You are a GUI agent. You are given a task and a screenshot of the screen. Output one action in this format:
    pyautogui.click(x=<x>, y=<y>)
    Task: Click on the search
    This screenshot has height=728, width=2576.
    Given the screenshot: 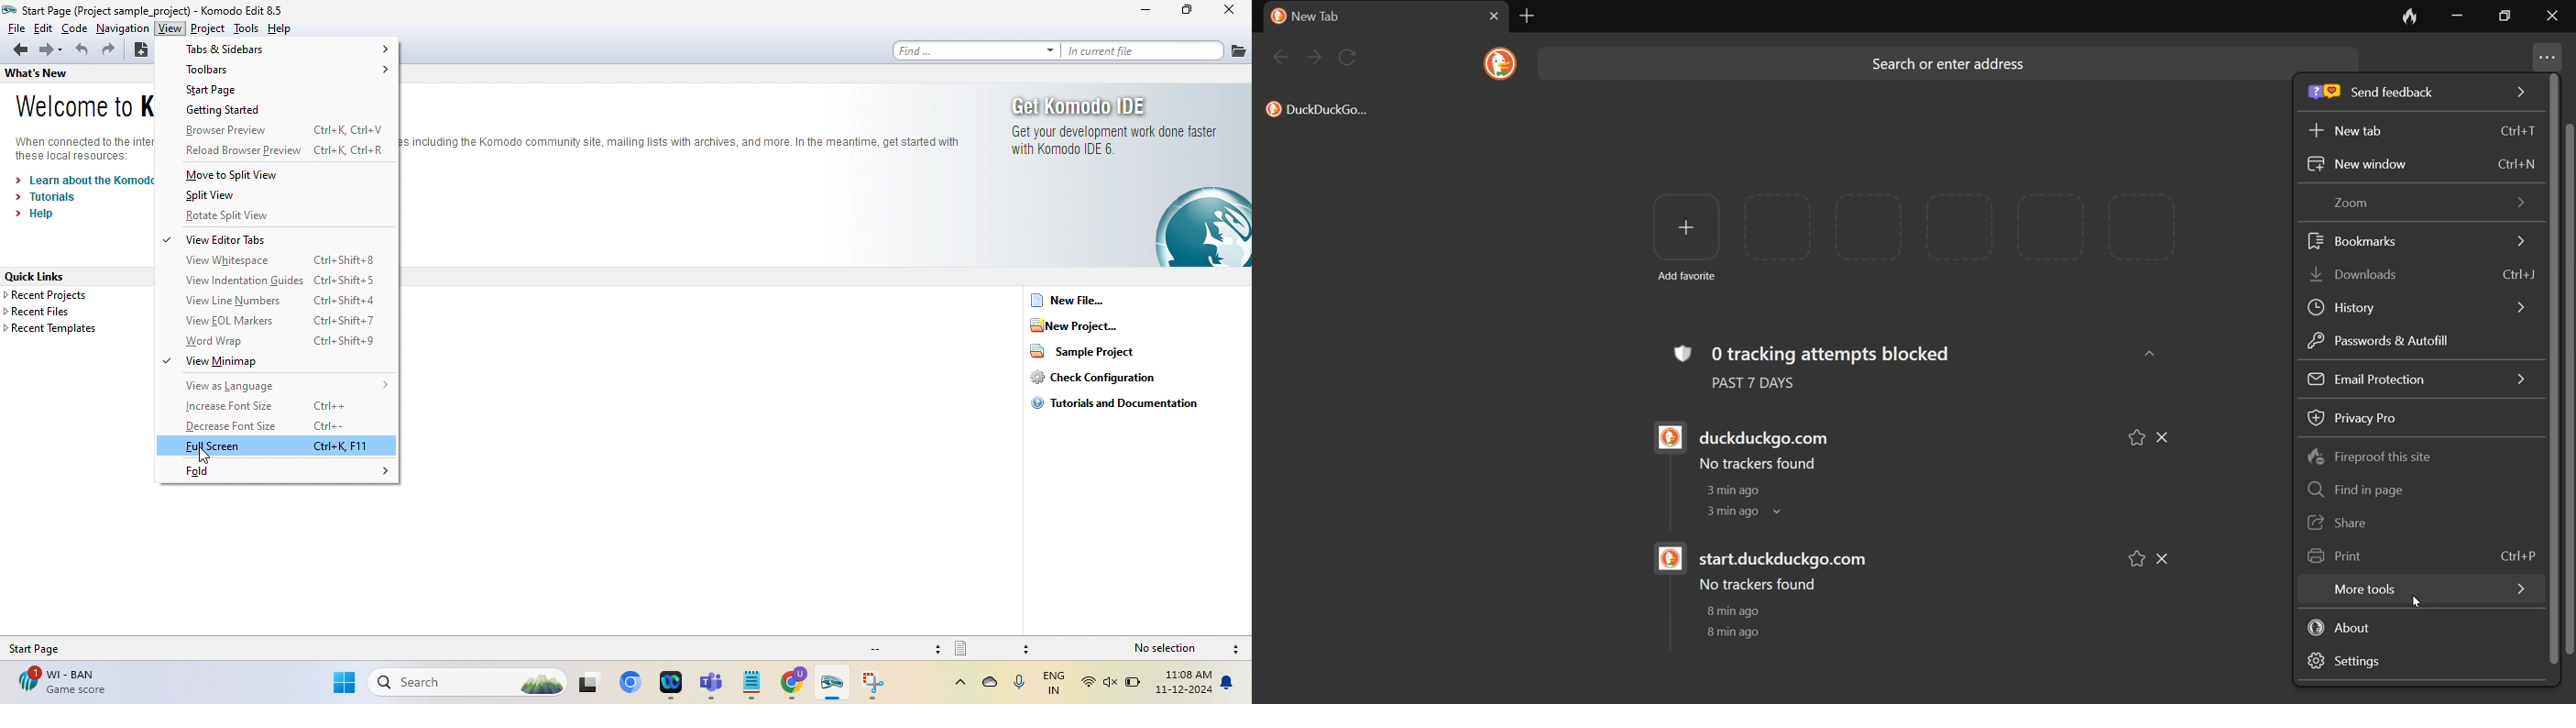 What is the action you would take?
    pyautogui.click(x=468, y=684)
    